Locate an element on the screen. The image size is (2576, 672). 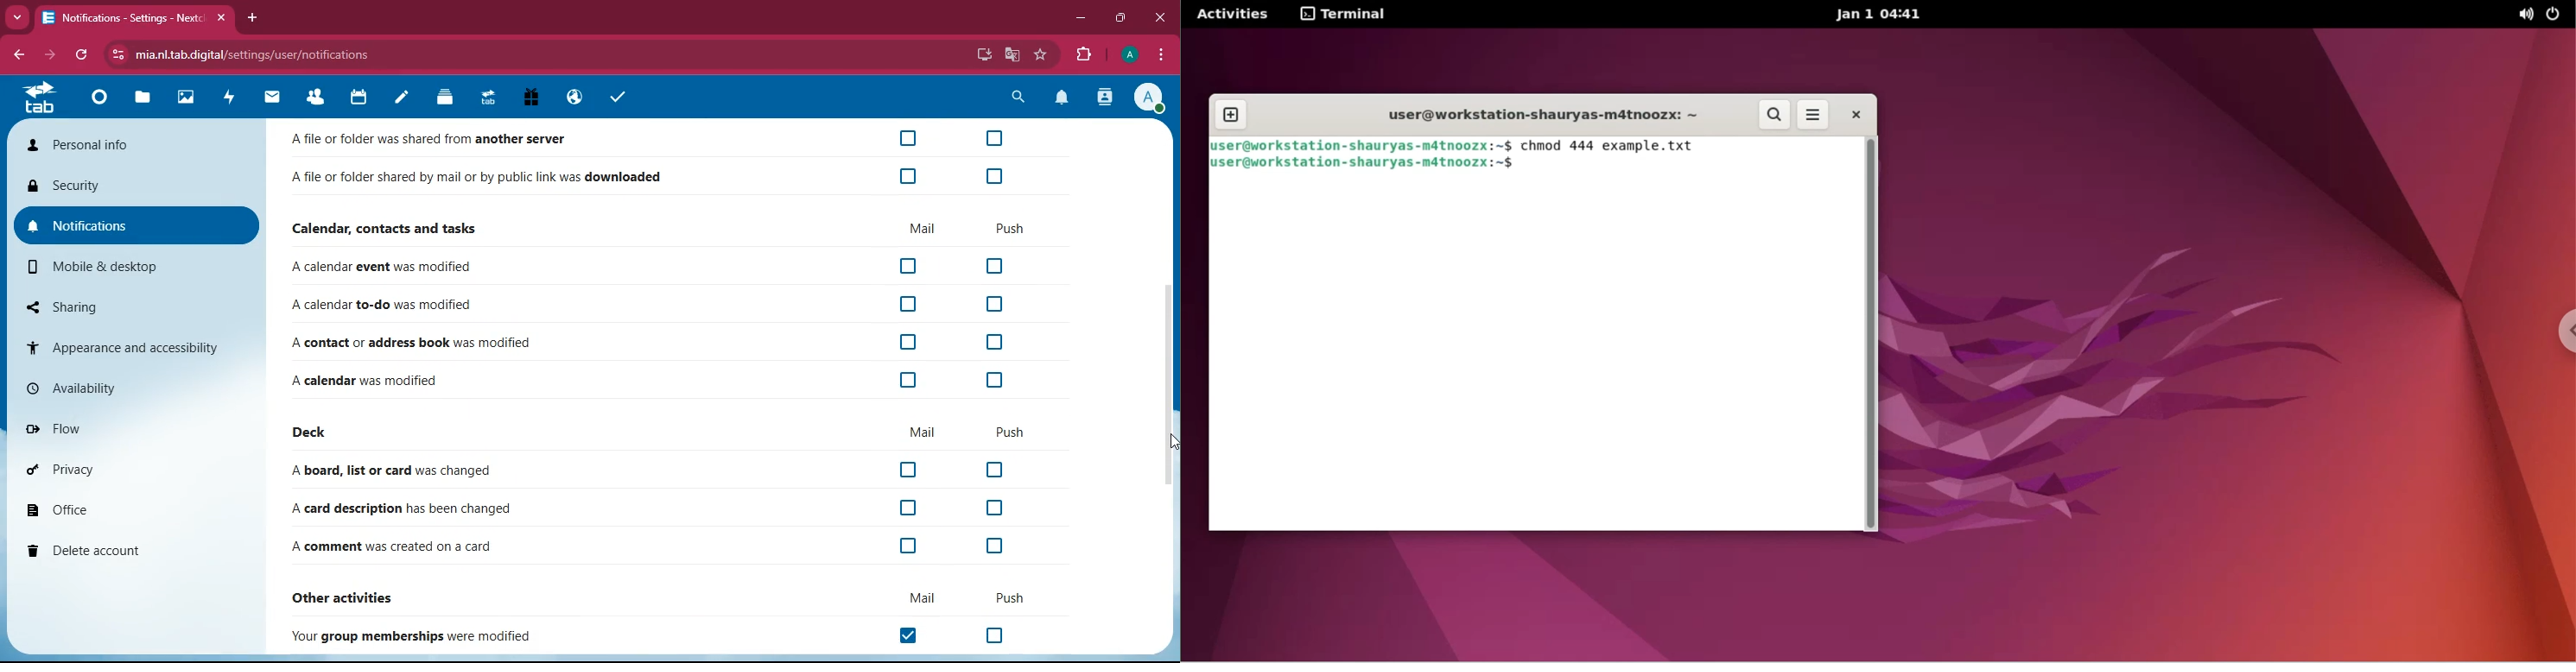
off is located at coordinates (991, 508).